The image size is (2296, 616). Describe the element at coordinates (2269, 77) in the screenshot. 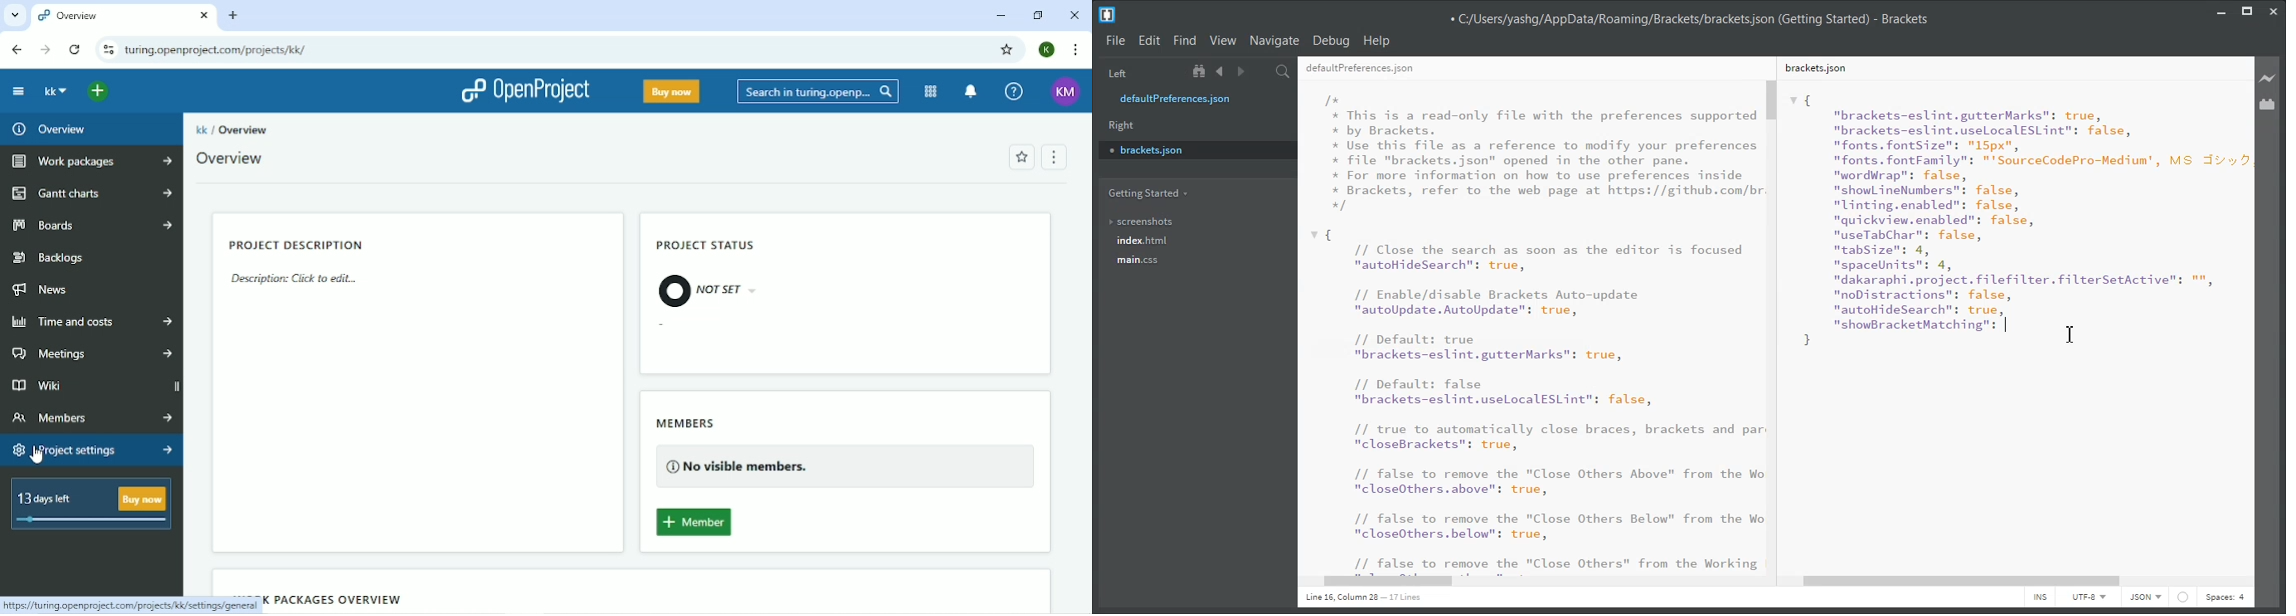

I see `Live Preview` at that location.